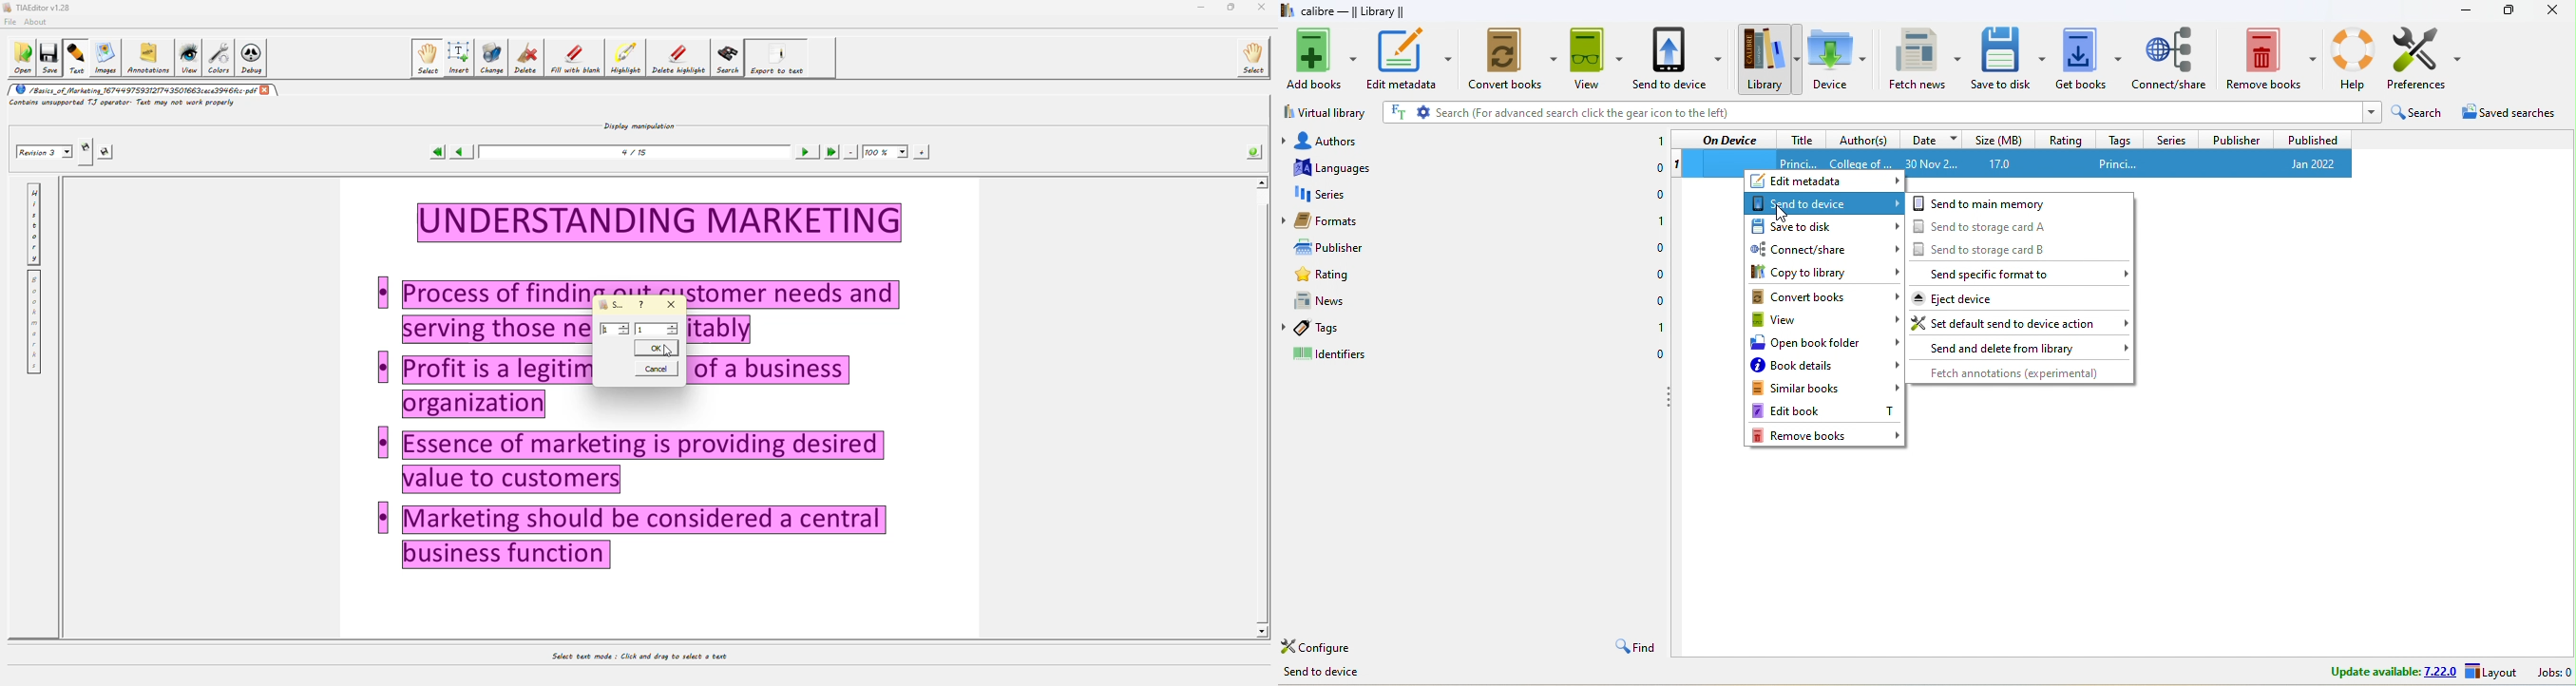 This screenshot has height=700, width=2576. Describe the element at coordinates (1825, 390) in the screenshot. I see `similar books` at that location.